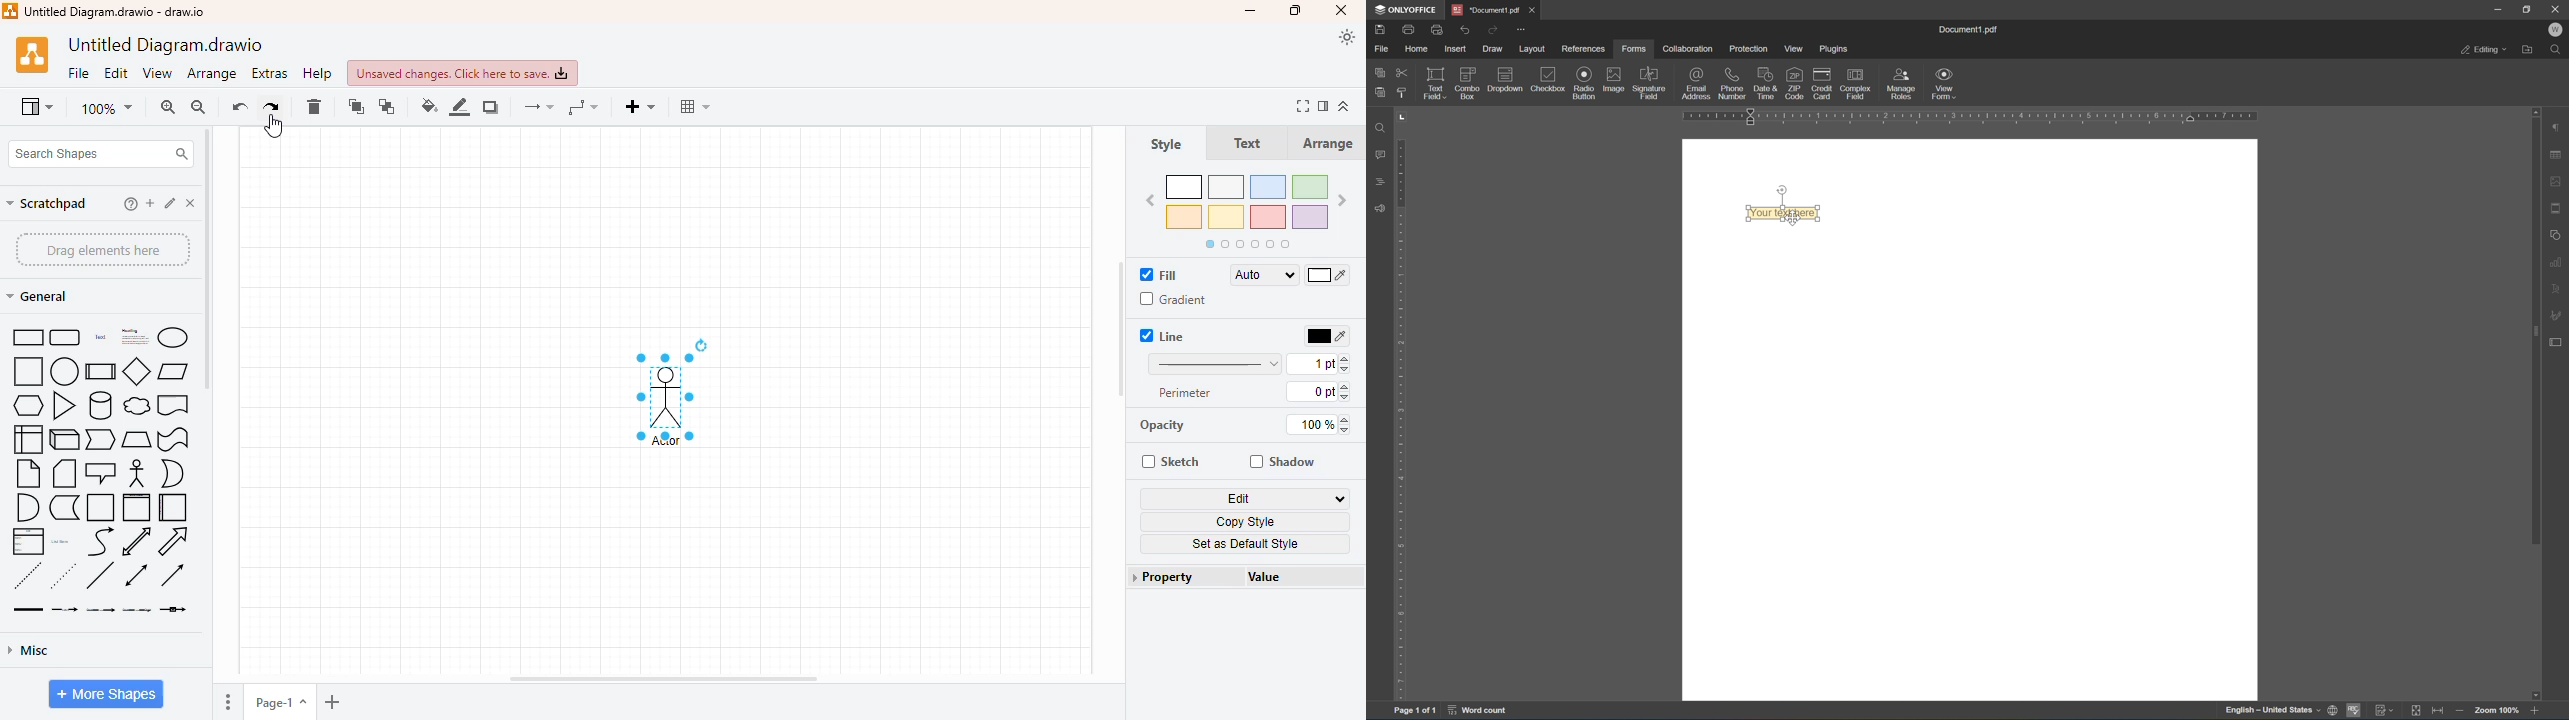  I want to click on signature field, so click(1649, 83).